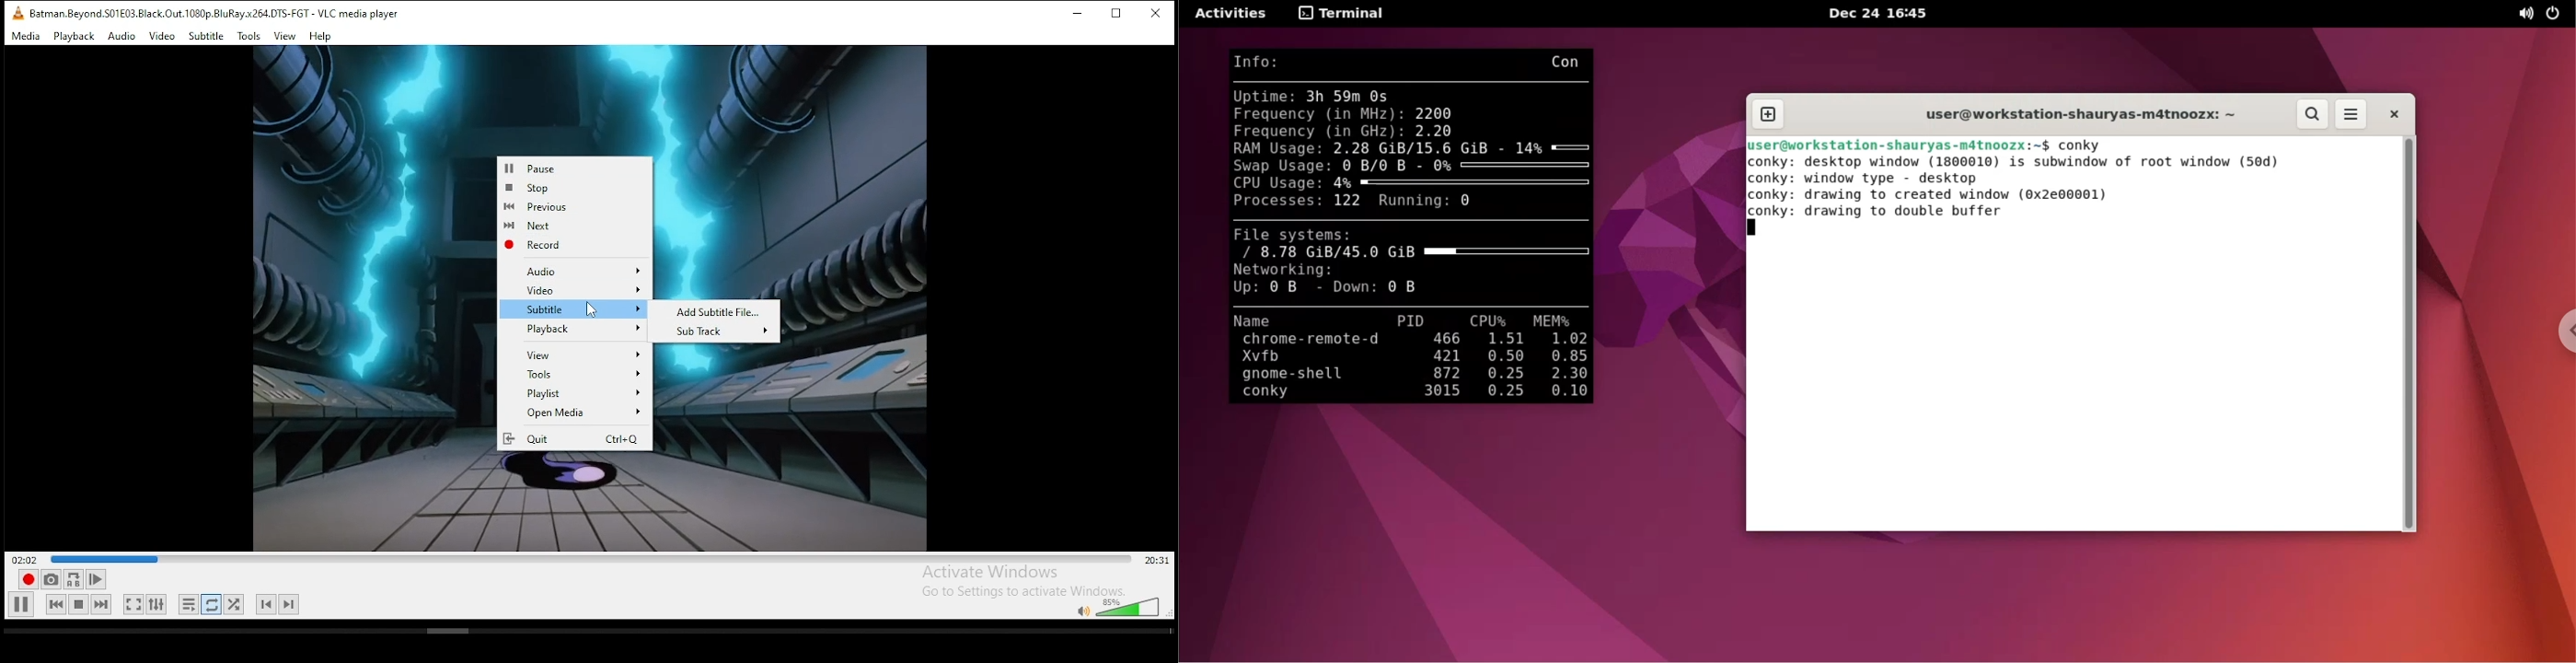 The width and height of the screenshot is (2576, 672). Describe the element at coordinates (721, 332) in the screenshot. I see `Sub Track options` at that location.